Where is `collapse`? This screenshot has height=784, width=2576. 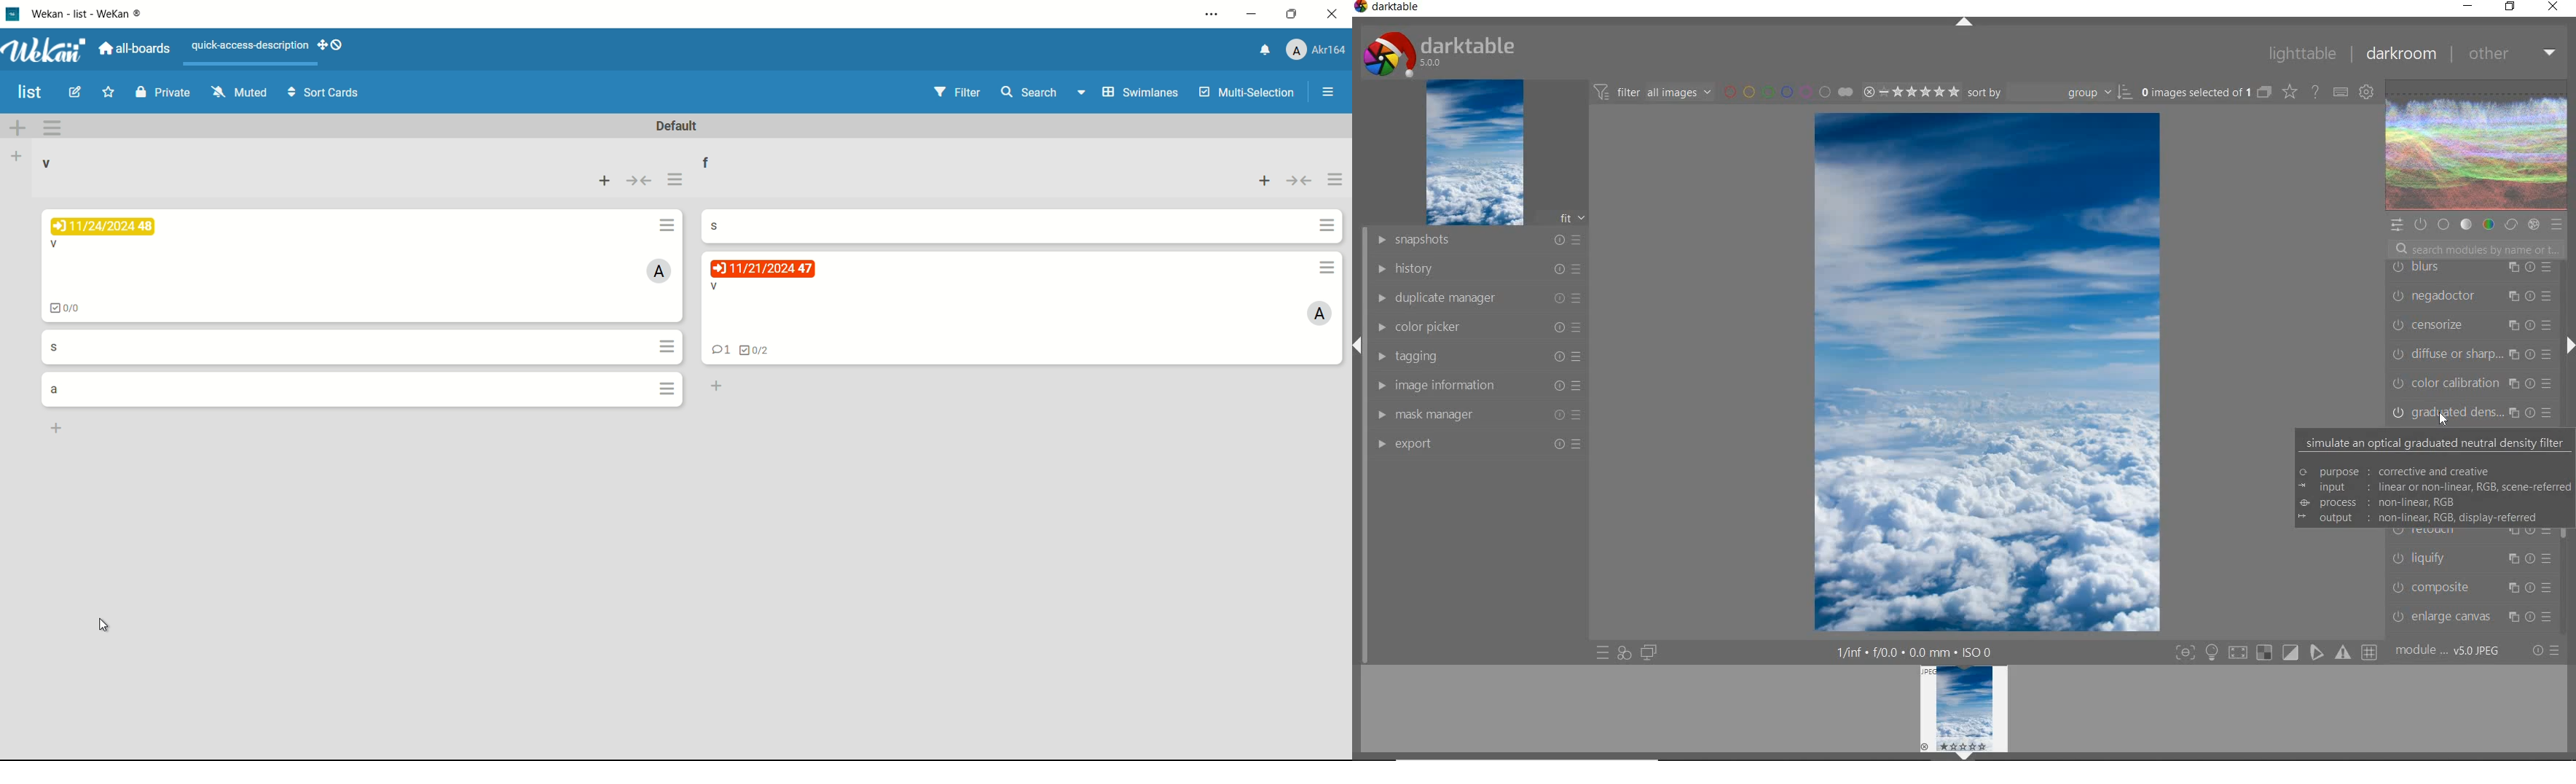
collapse is located at coordinates (640, 180).